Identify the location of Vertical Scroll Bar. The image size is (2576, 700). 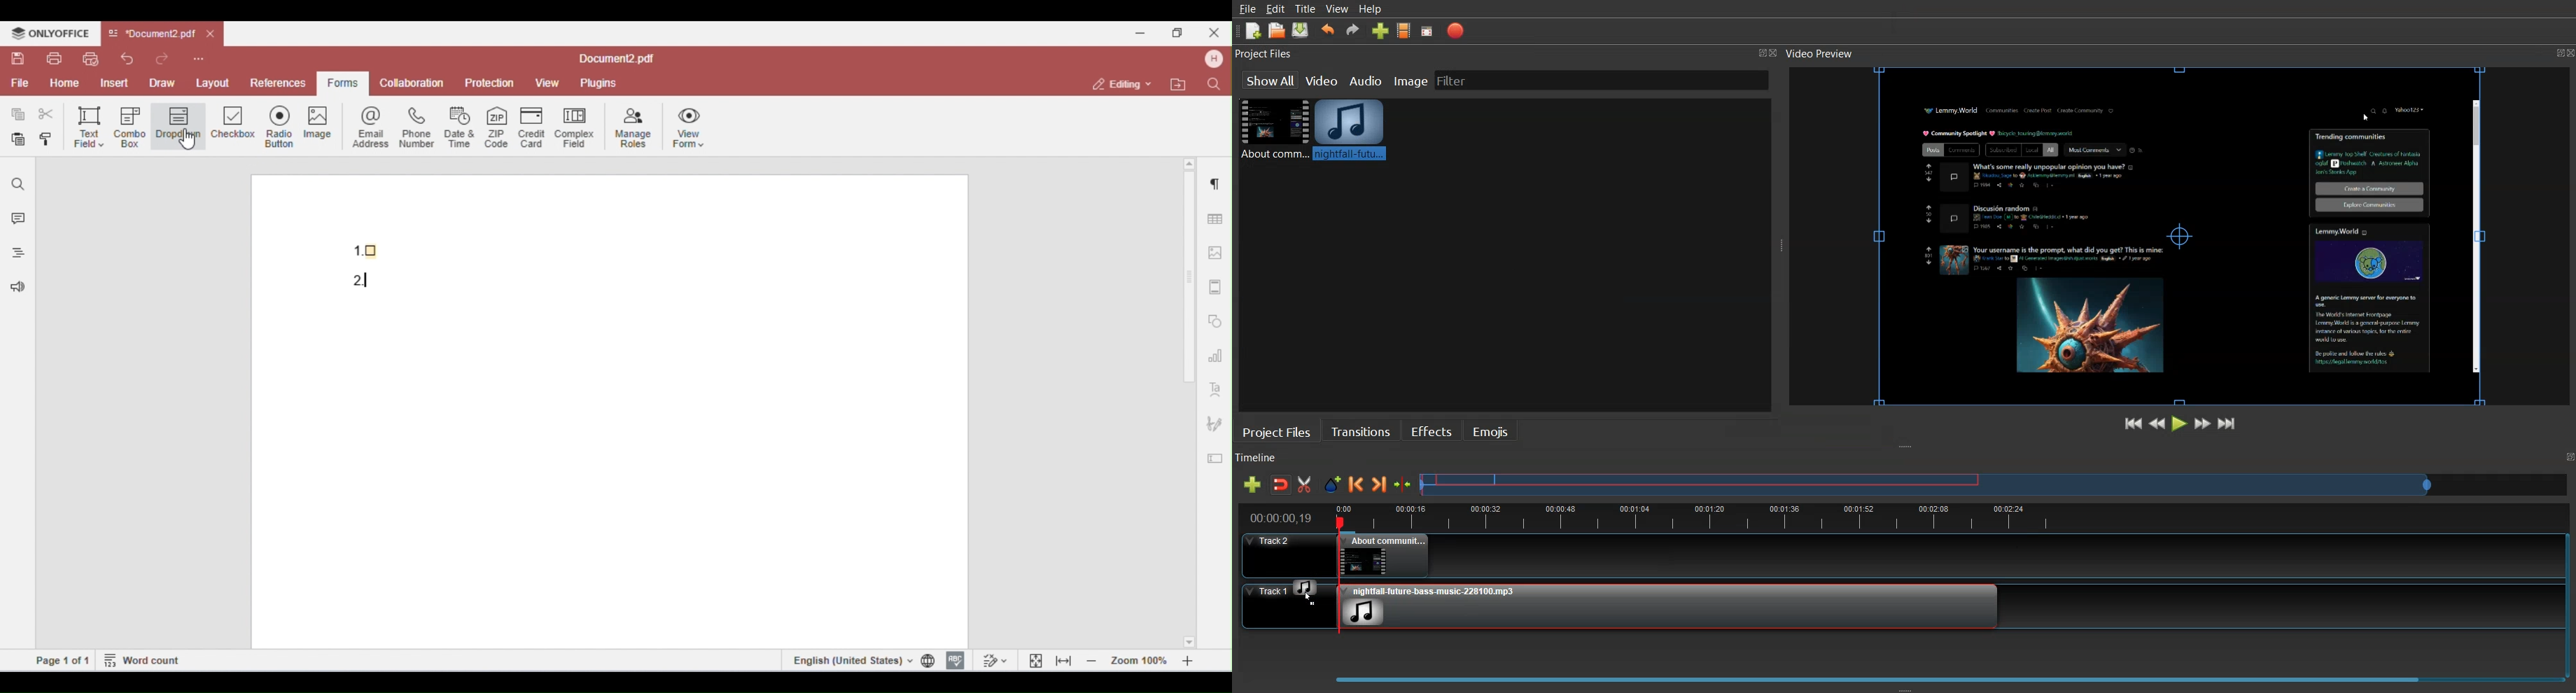
(2568, 599).